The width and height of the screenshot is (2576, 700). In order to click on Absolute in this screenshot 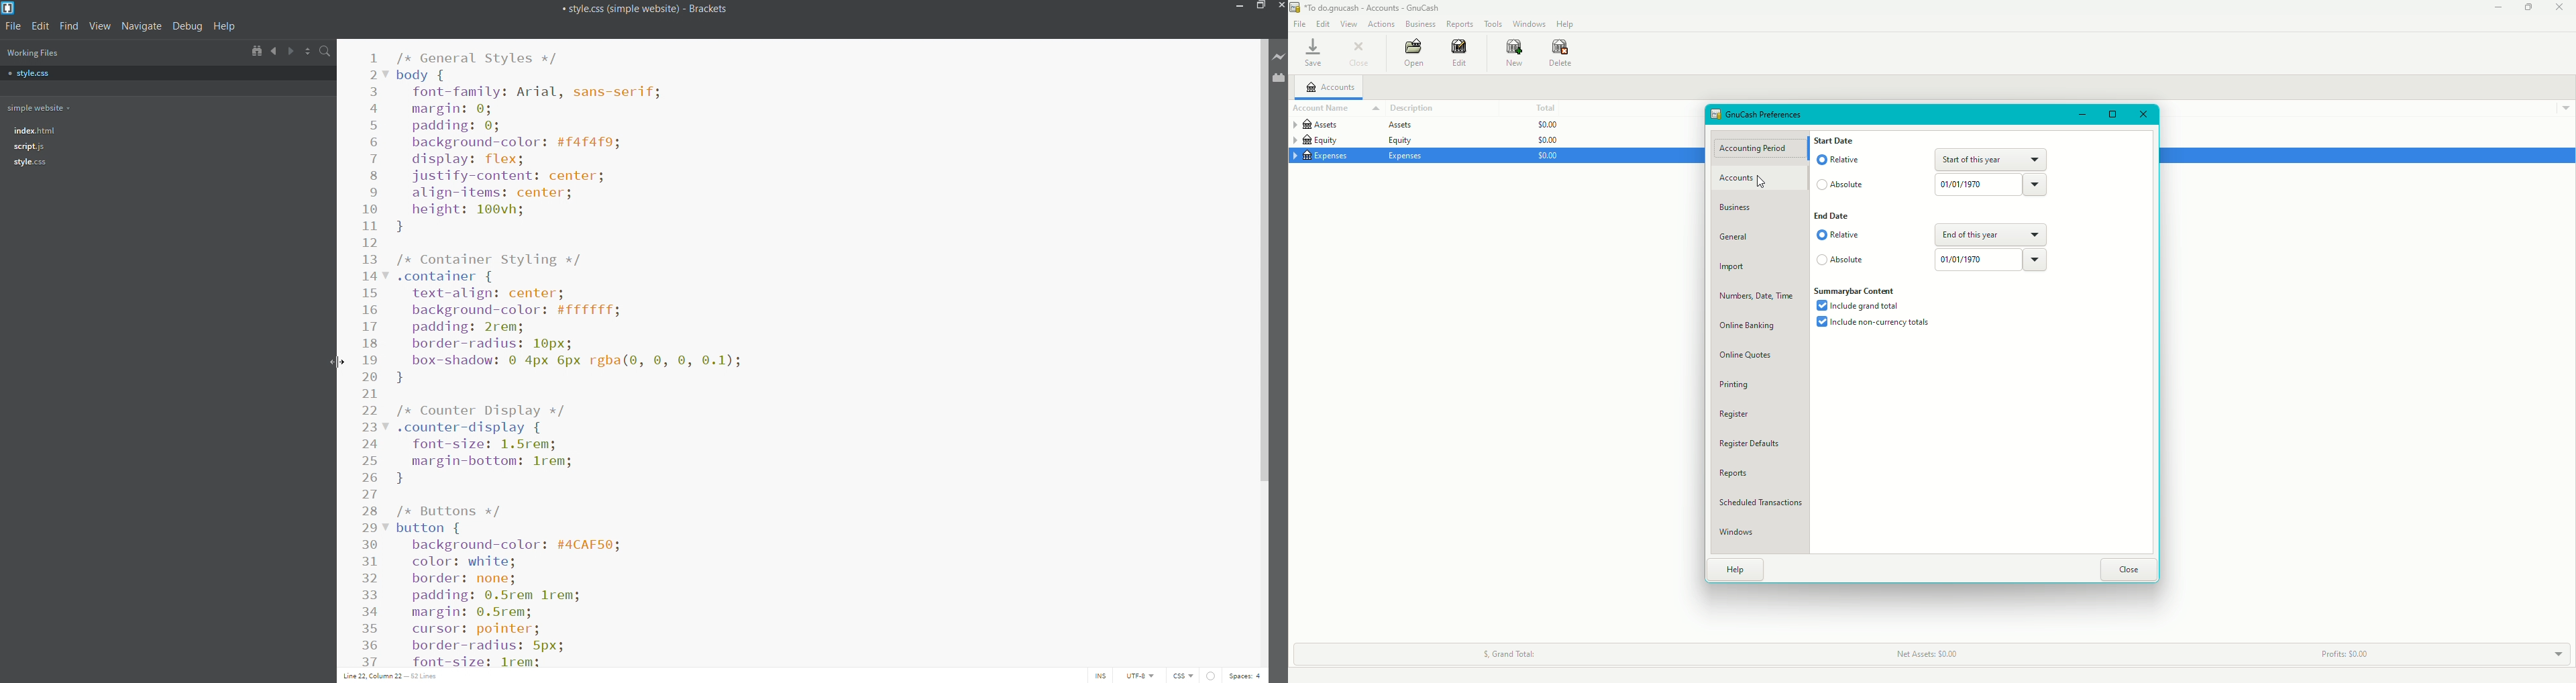, I will do `click(1843, 262)`.